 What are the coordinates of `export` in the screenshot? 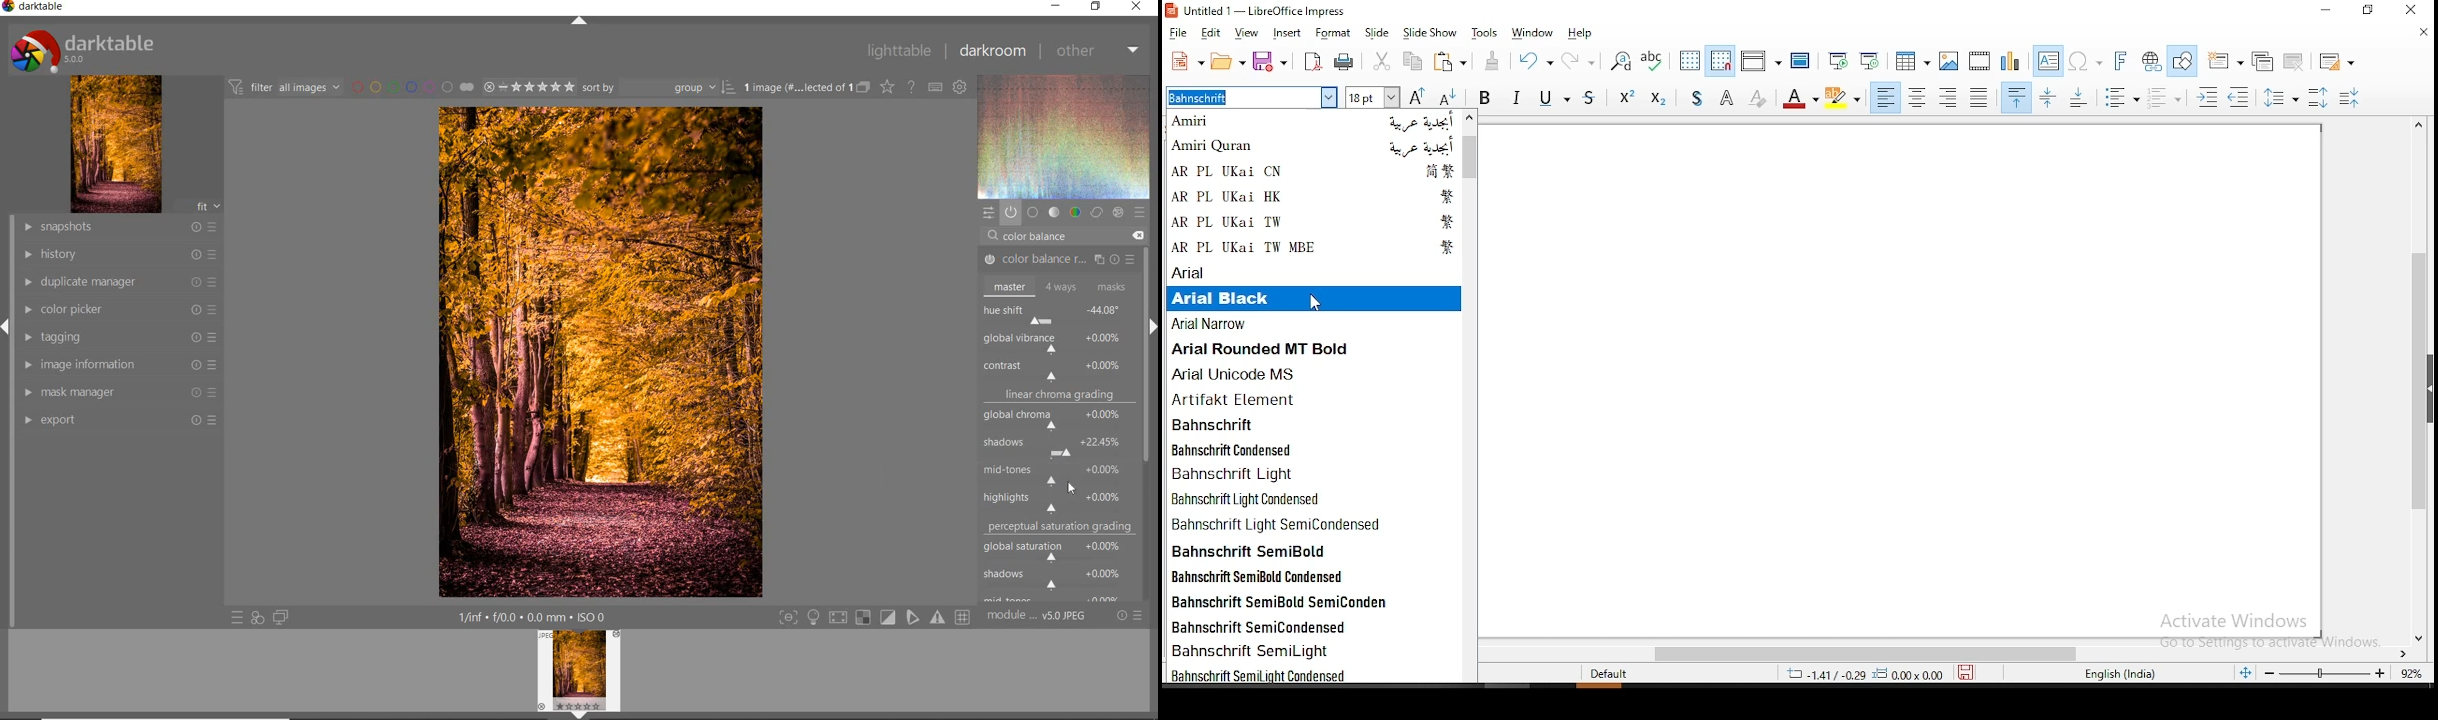 It's located at (121, 419).